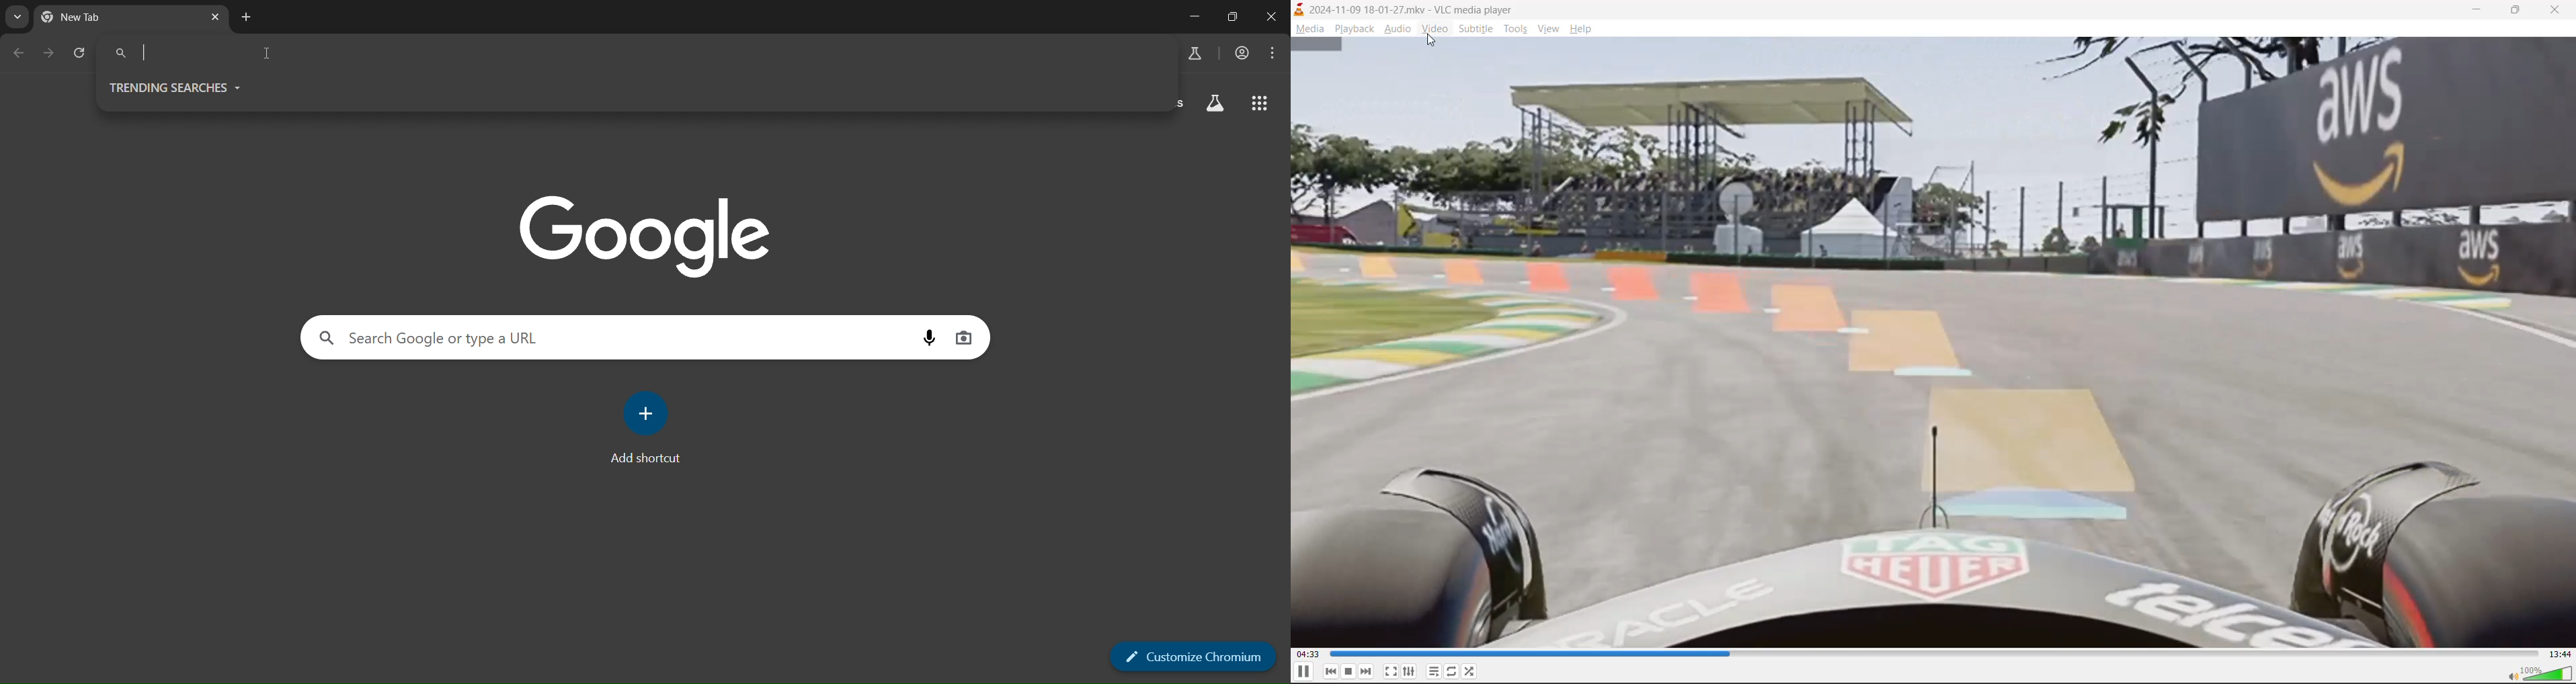 This screenshot has width=2576, height=700. What do you see at coordinates (111, 19) in the screenshot?
I see `current tab` at bounding box center [111, 19].